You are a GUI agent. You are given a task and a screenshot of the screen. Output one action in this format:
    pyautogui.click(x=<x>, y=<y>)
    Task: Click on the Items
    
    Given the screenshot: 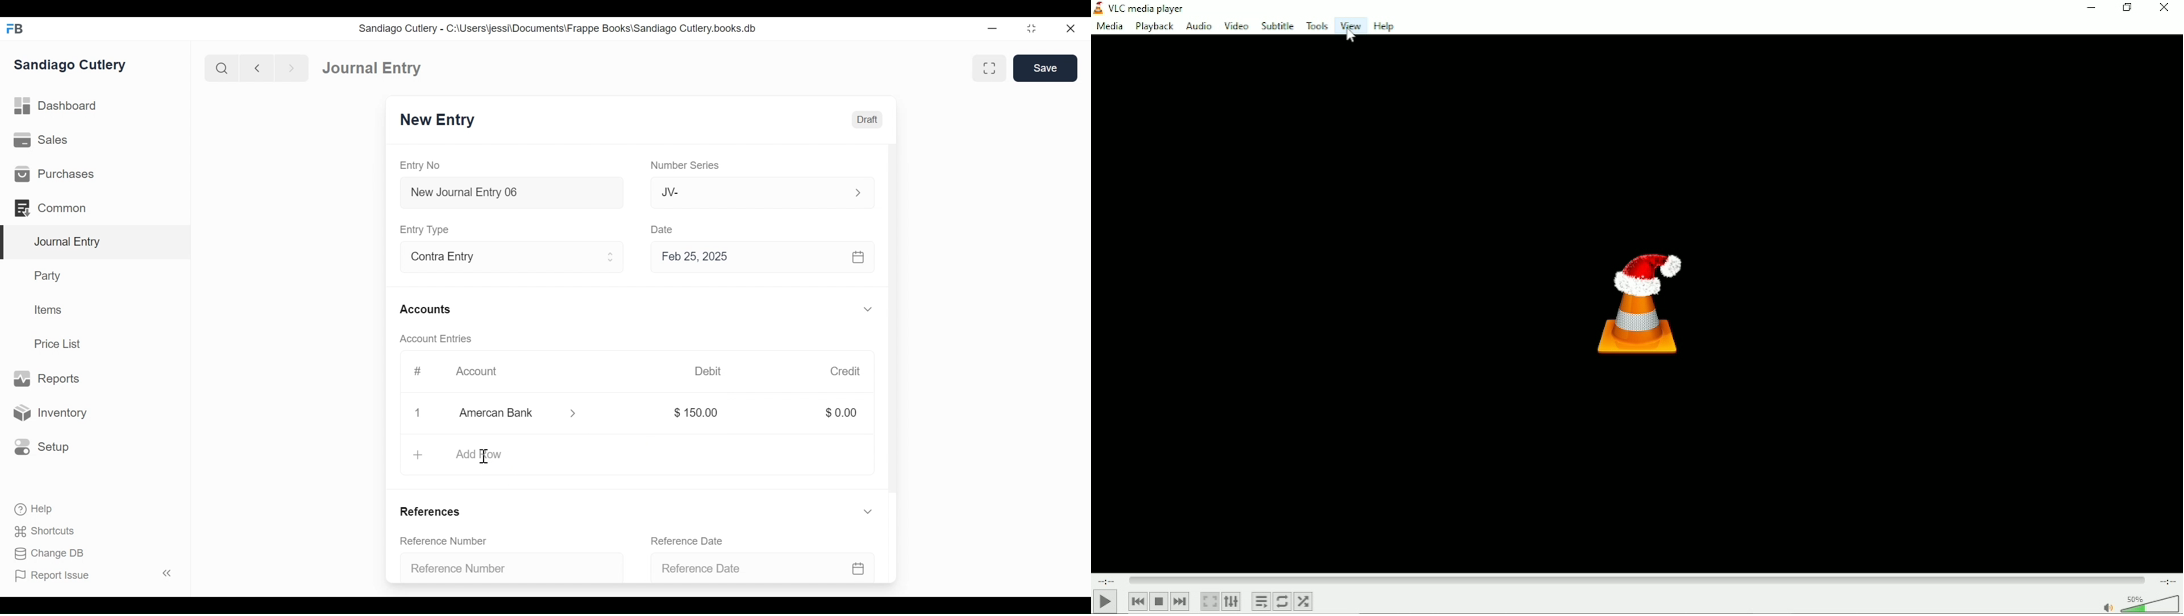 What is the action you would take?
    pyautogui.click(x=49, y=310)
    